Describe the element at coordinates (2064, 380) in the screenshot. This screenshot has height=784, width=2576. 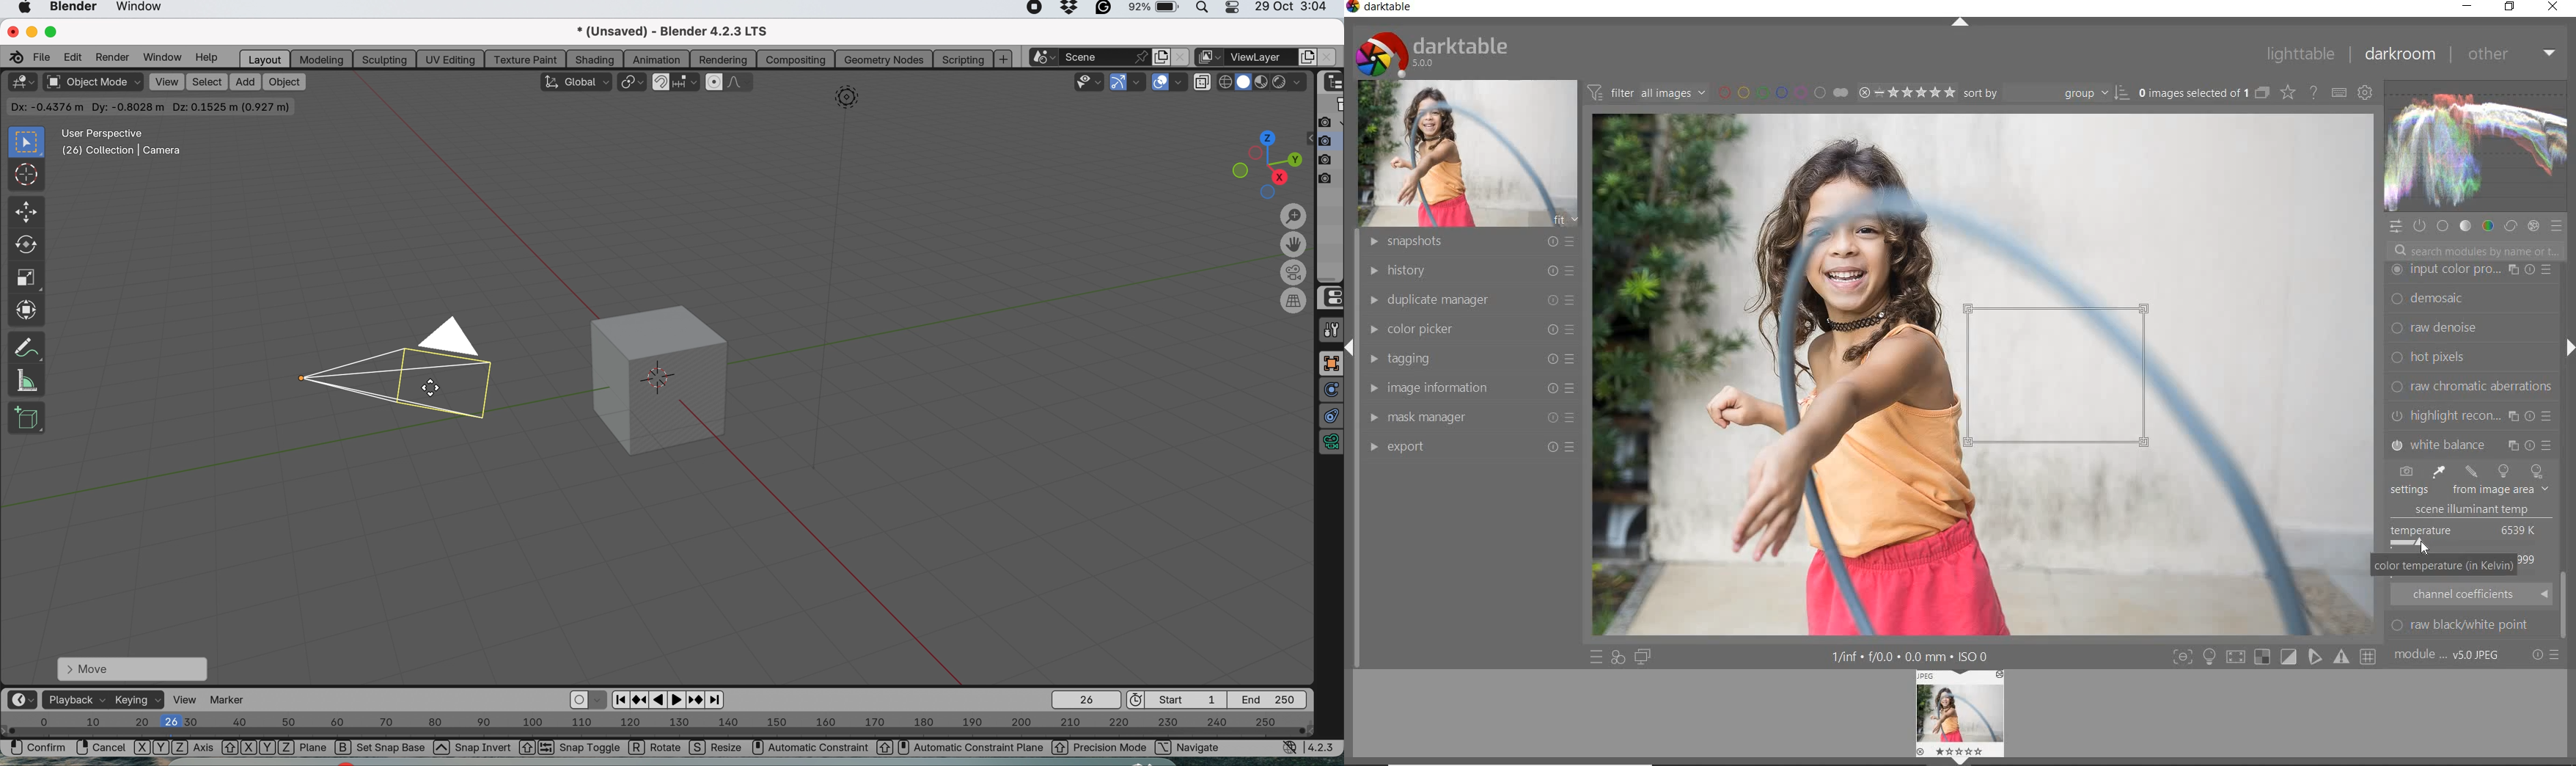
I see `PICKER TOOL ACTIVATED` at that location.